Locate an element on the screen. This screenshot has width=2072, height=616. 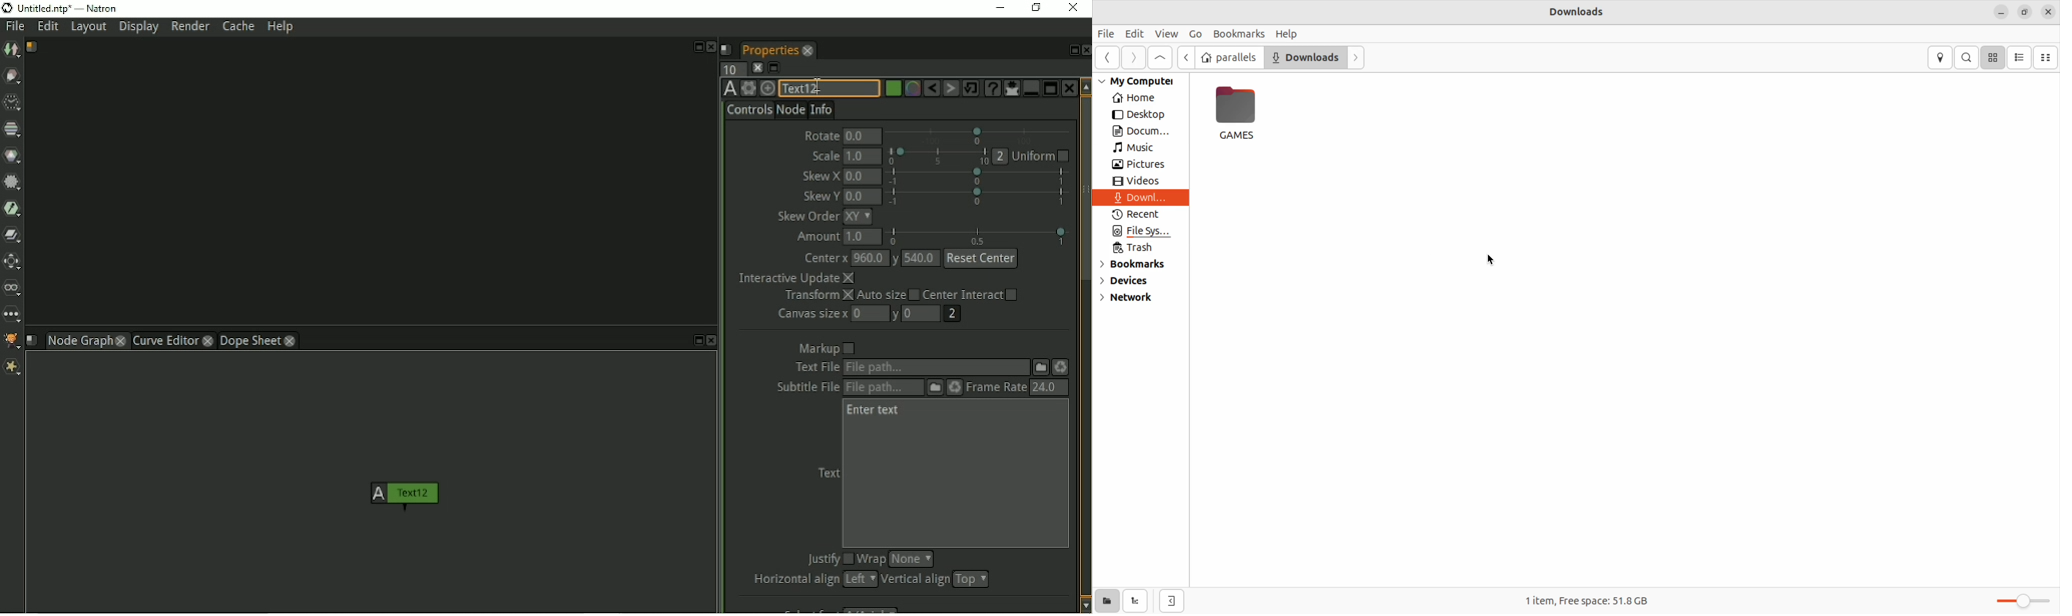
Downloads is located at coordinates (1139, 200).